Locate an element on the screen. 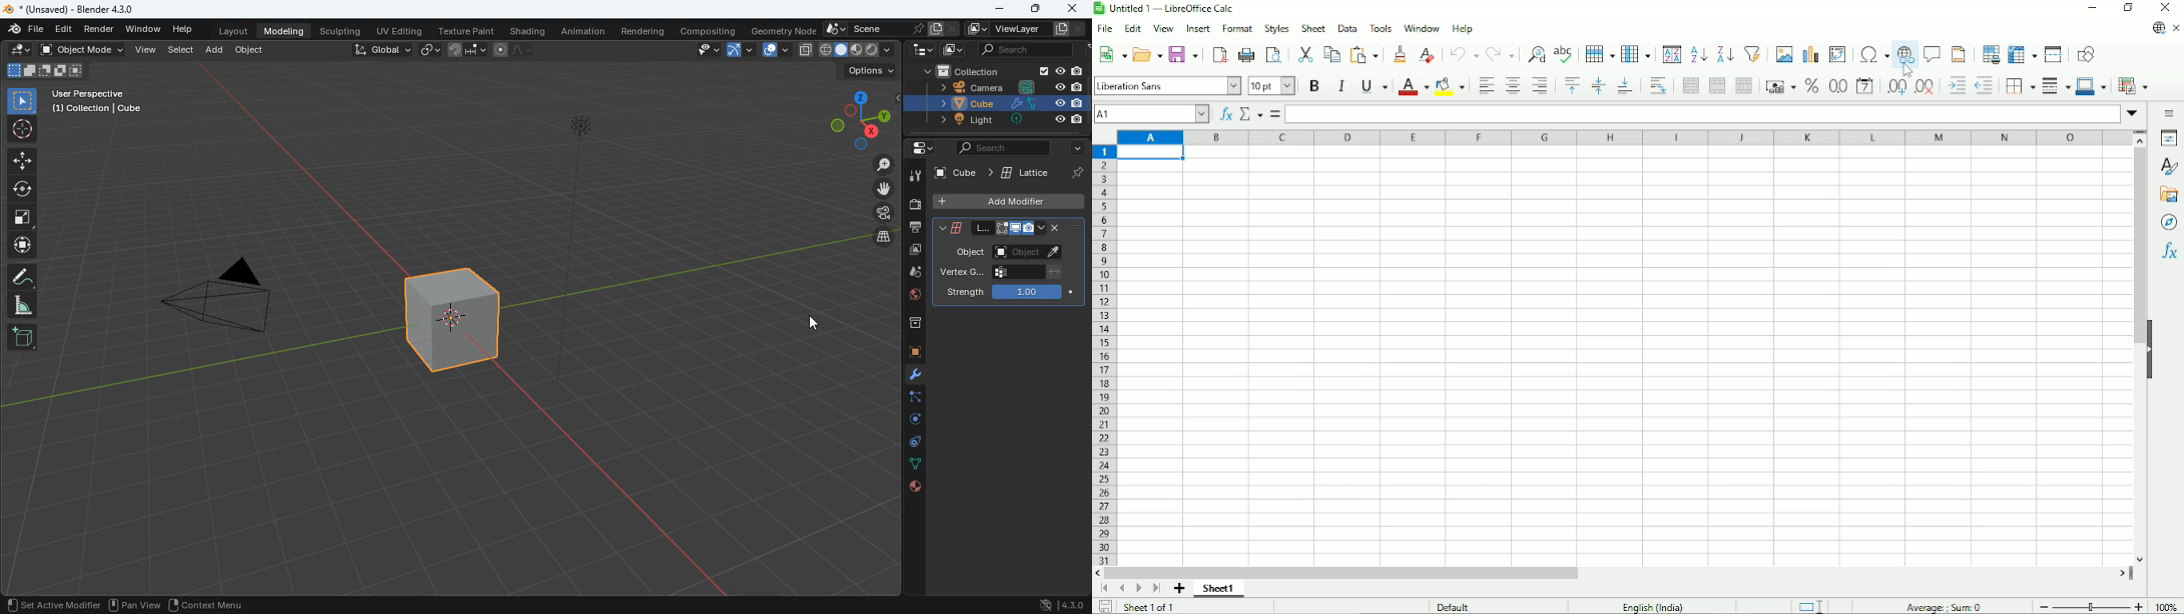 The width and height of the screenshot is (2184, 616). Align center is located at coordinates (1513, 86).